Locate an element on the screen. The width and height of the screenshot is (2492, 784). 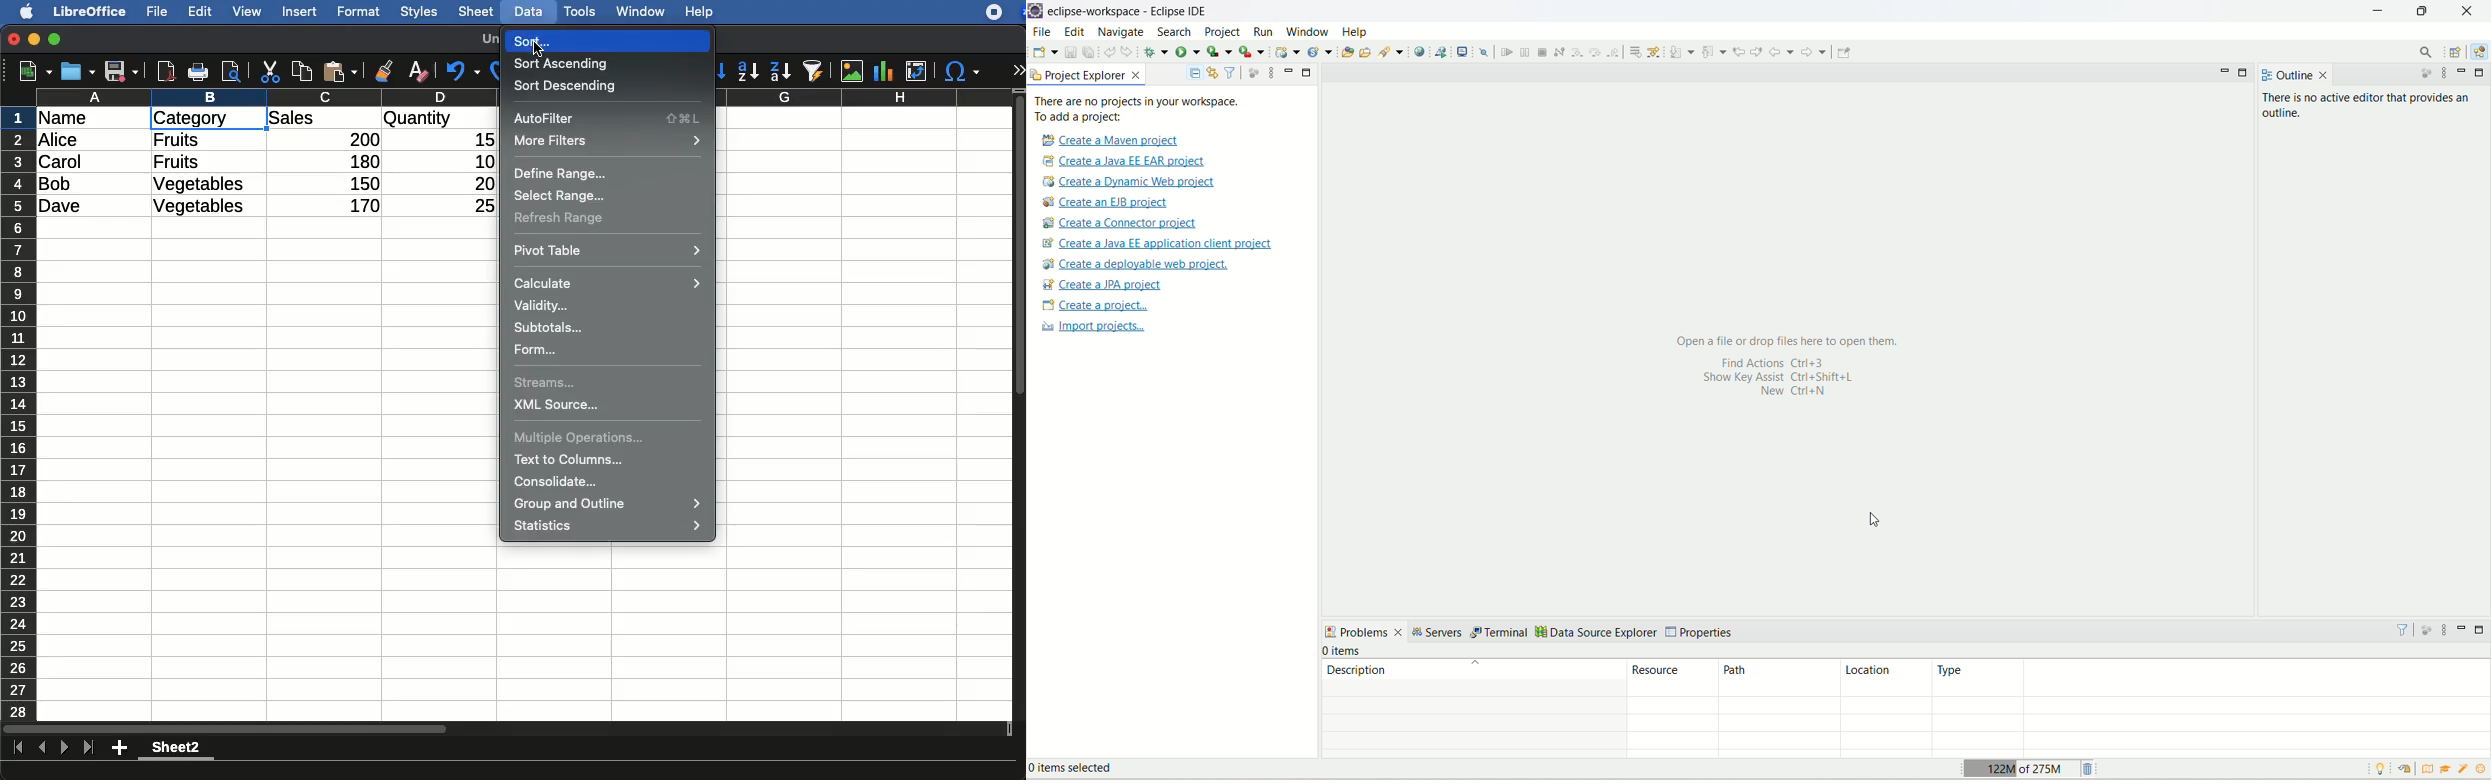
tip of the day is located at coordinates (2481, 769).